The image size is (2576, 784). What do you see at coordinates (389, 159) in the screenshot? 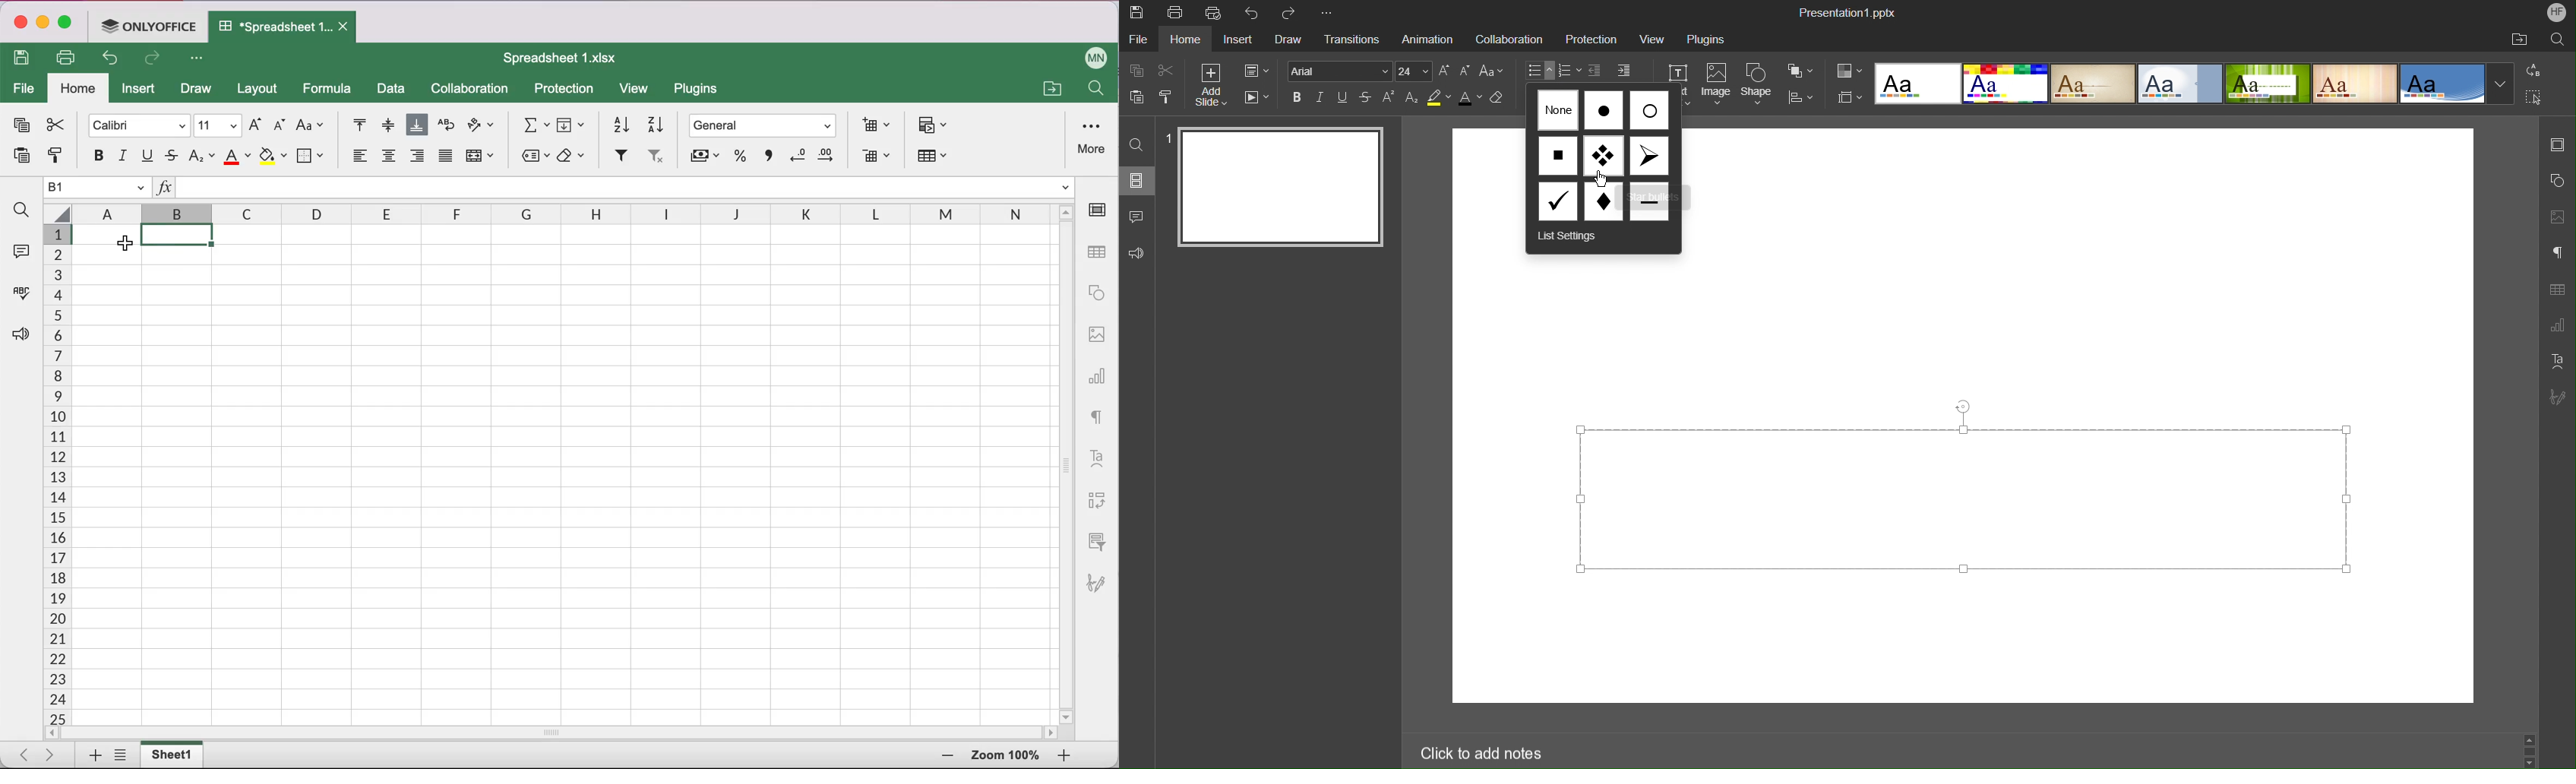
I see `align center` at bounding box center [389, 159].